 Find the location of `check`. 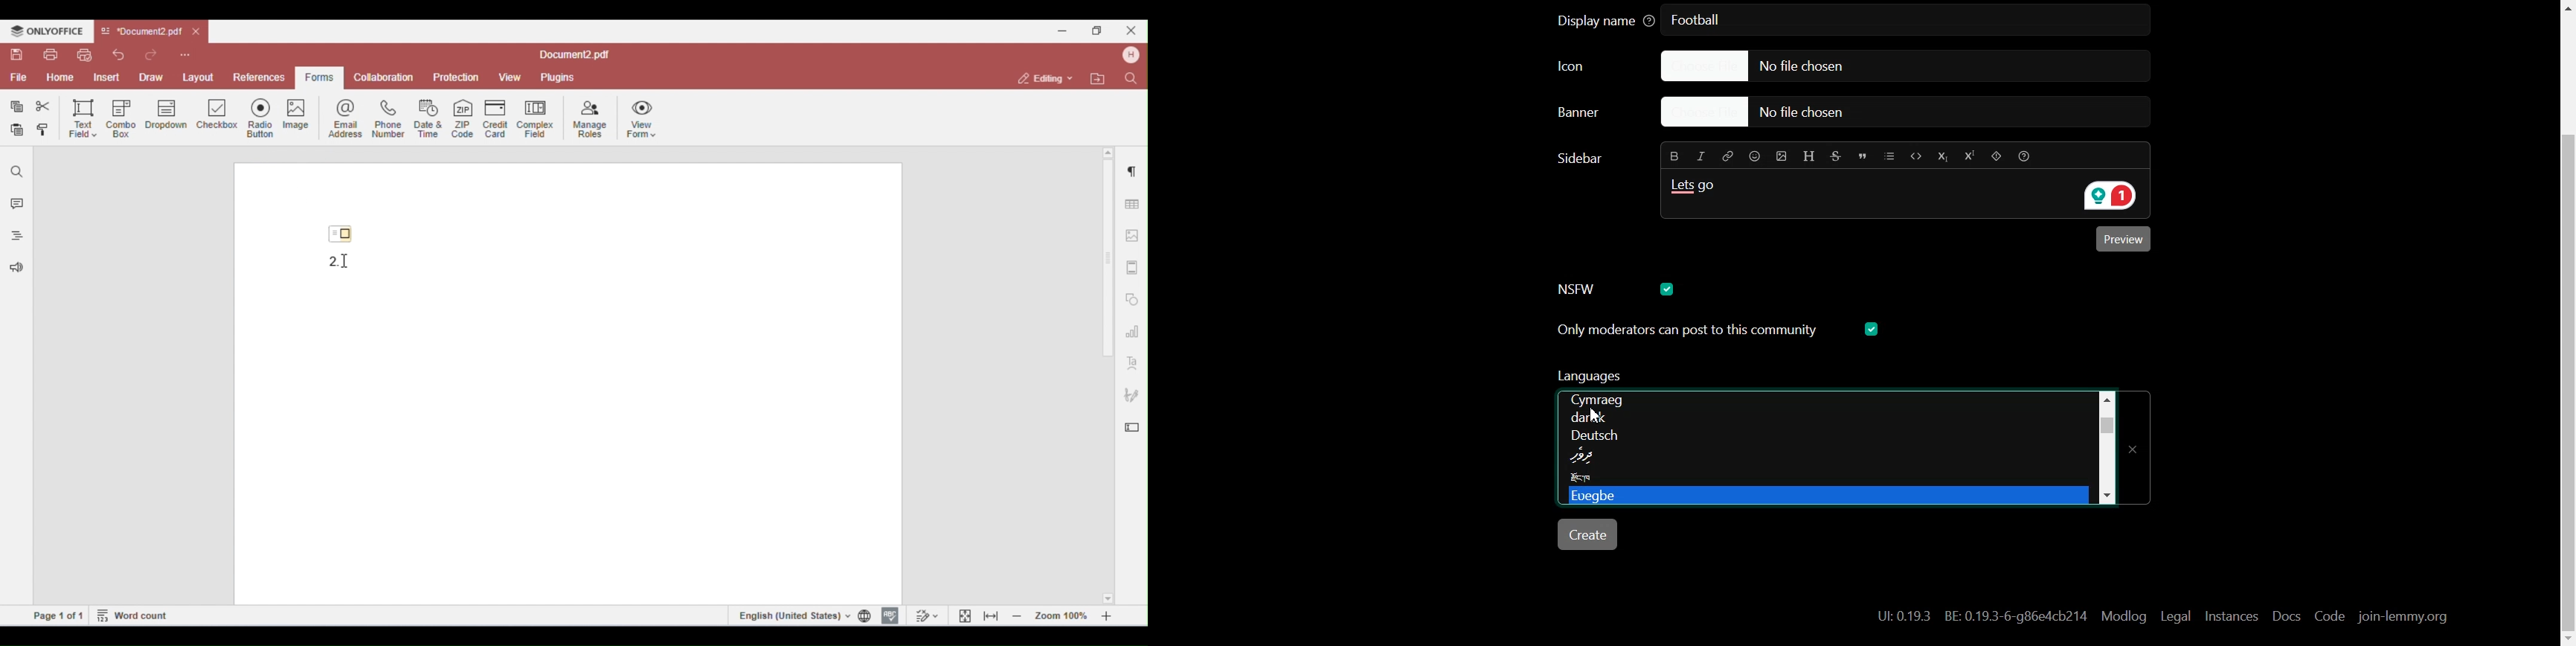

check is located at coordinates (1669, 288).